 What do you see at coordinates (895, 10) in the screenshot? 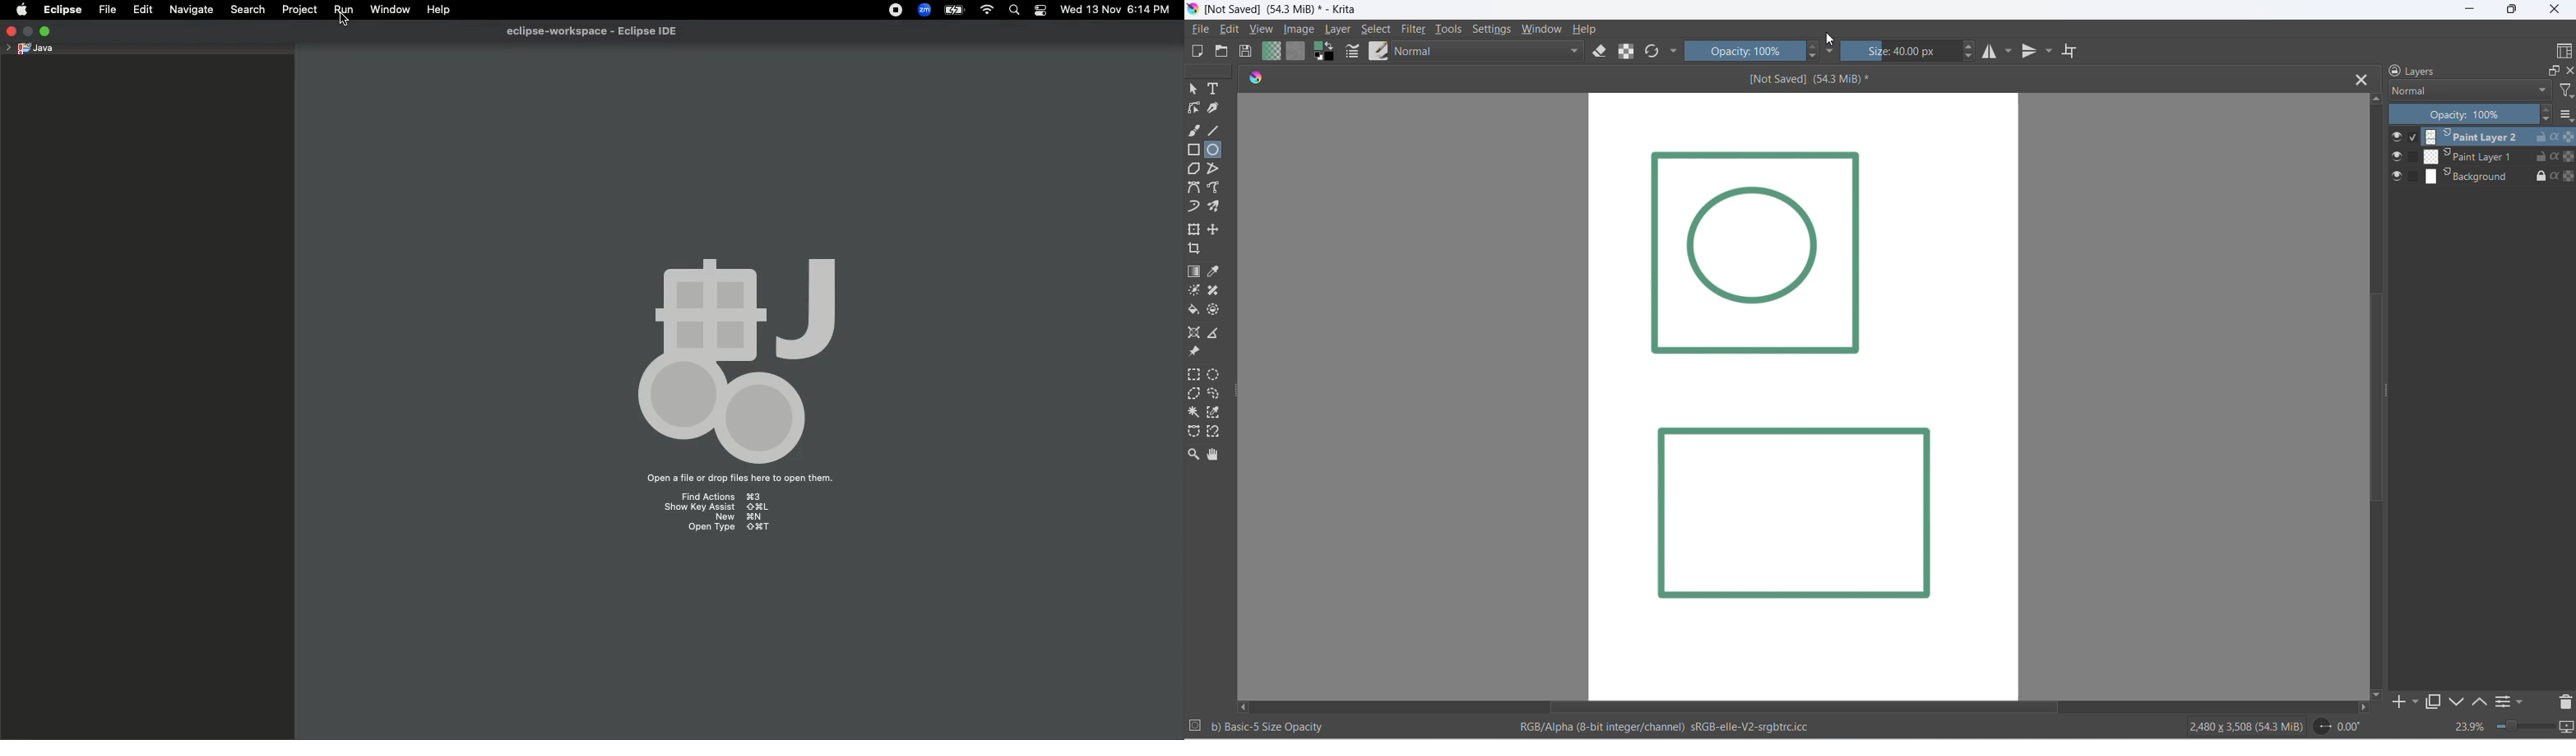
I see `Recording` at bounding box center [895, 10].